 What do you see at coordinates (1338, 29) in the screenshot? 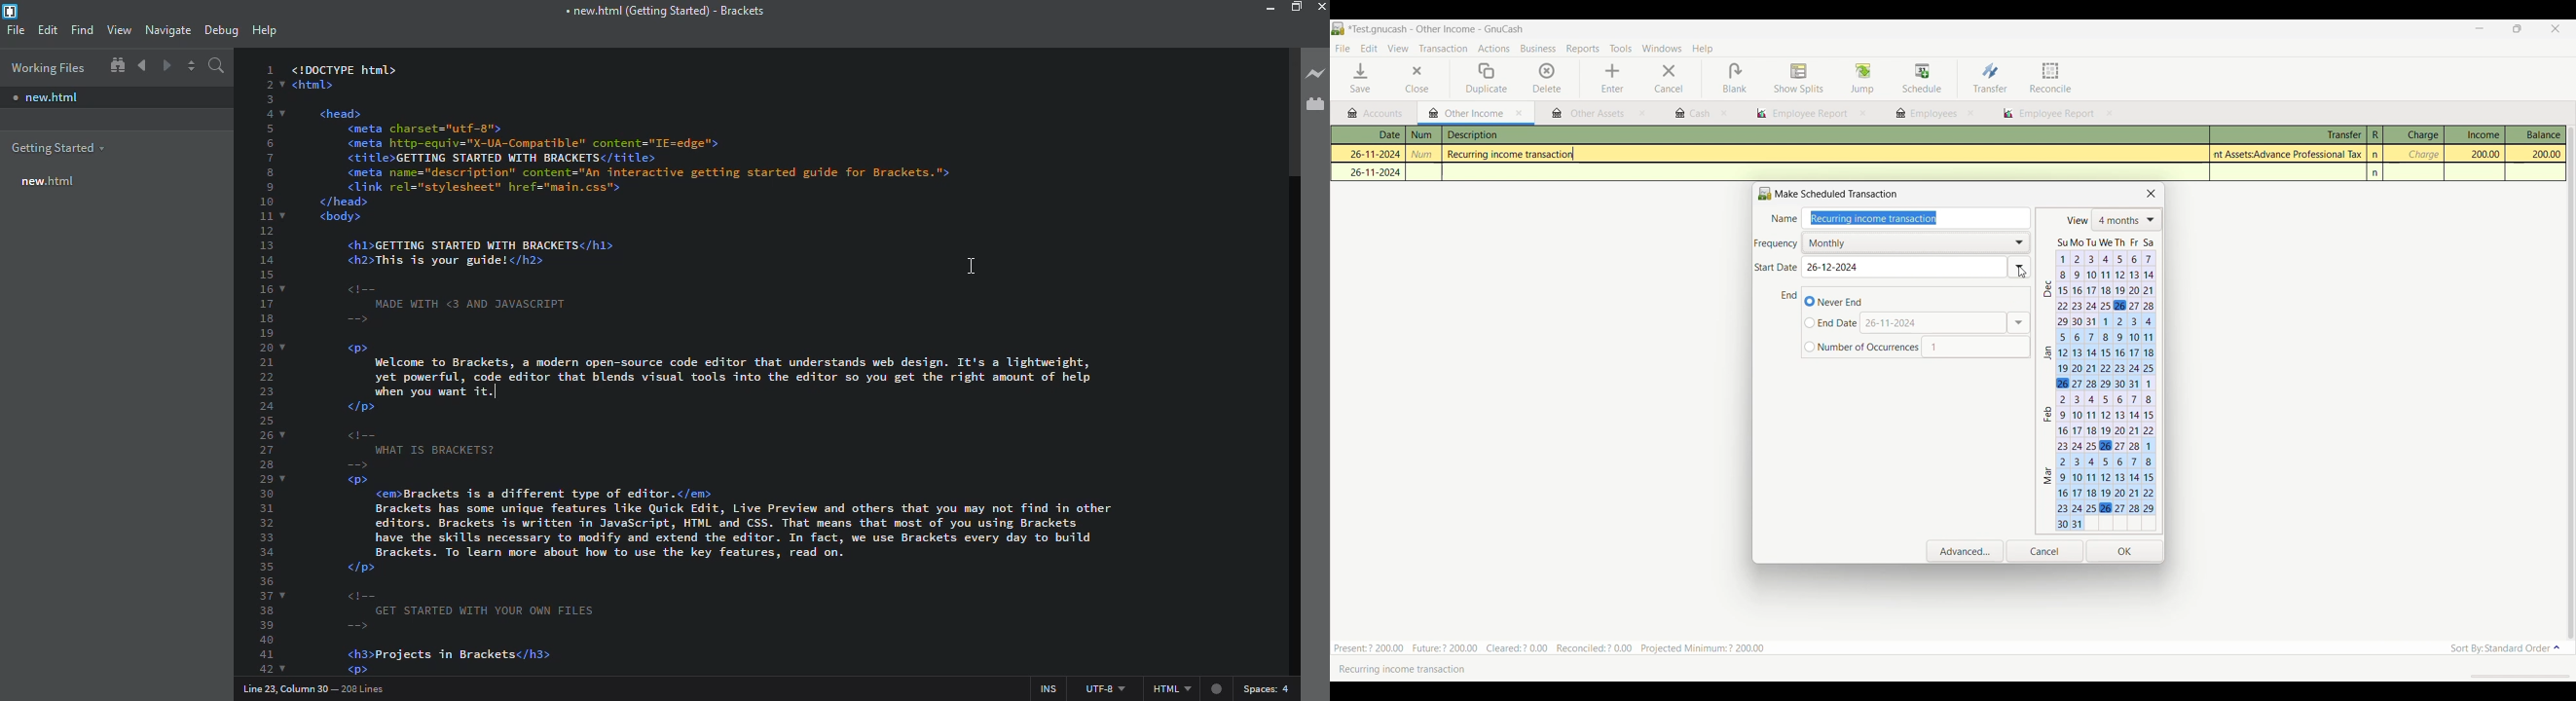
I see `Software logo` at bounding box center [1338, 29].